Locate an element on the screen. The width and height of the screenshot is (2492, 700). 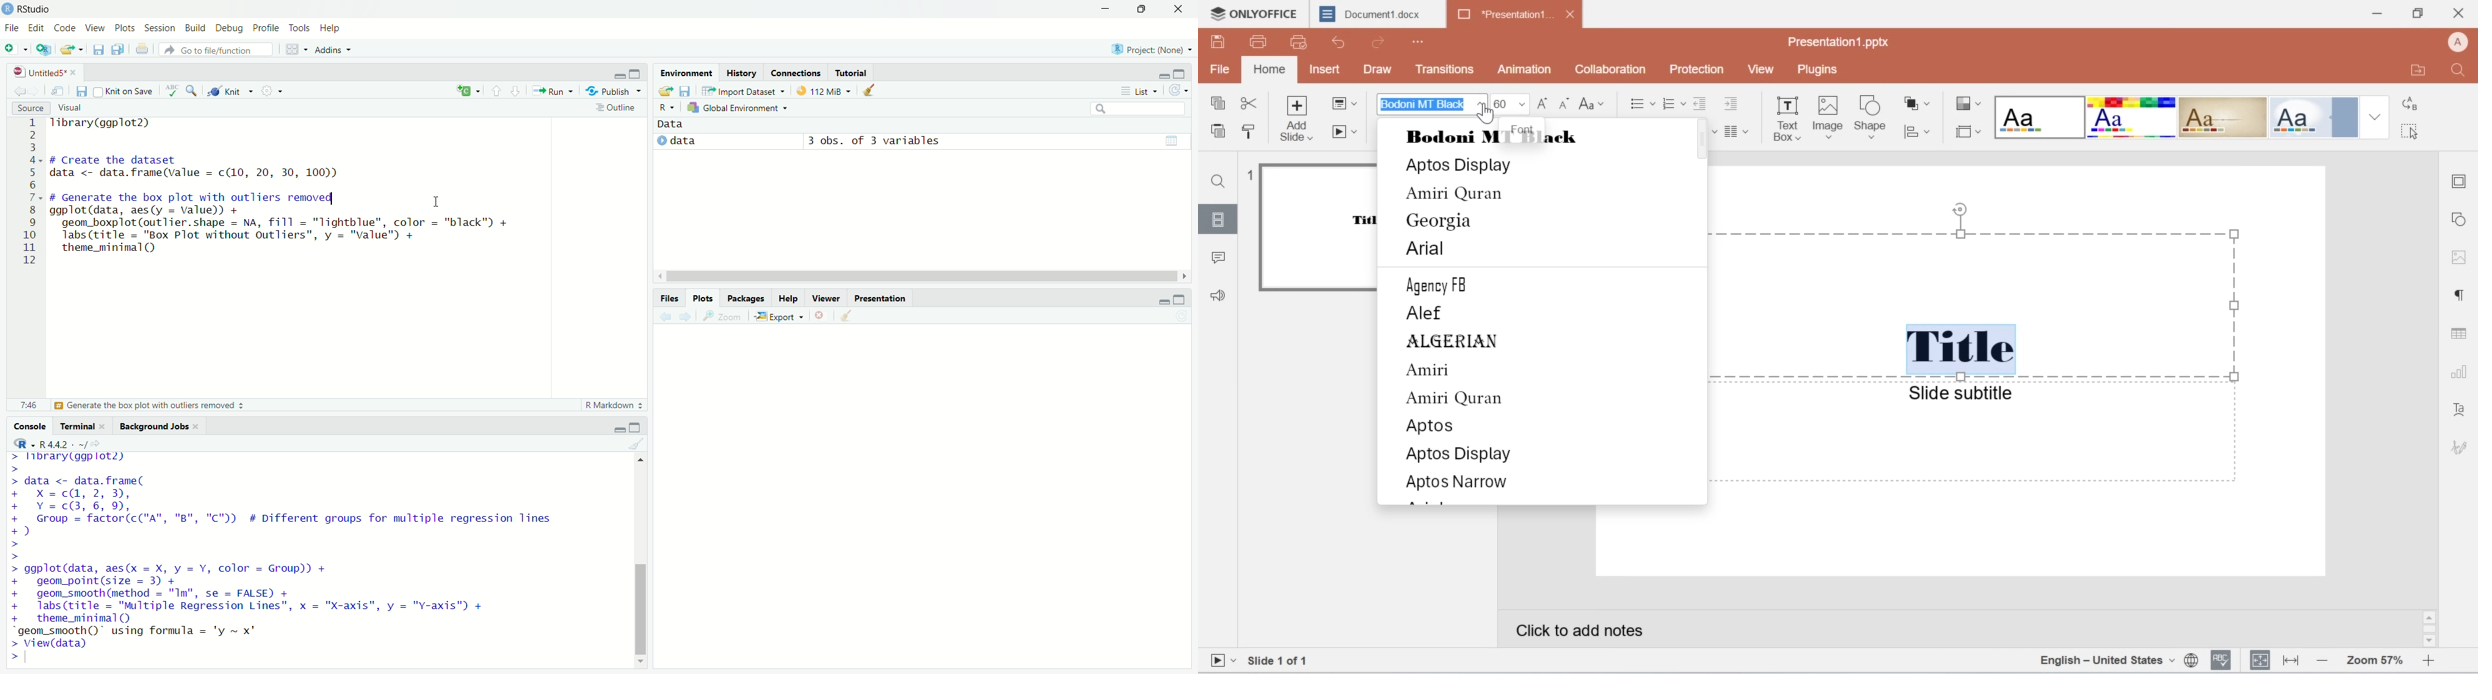
clear is located at coordinates (867, 92).